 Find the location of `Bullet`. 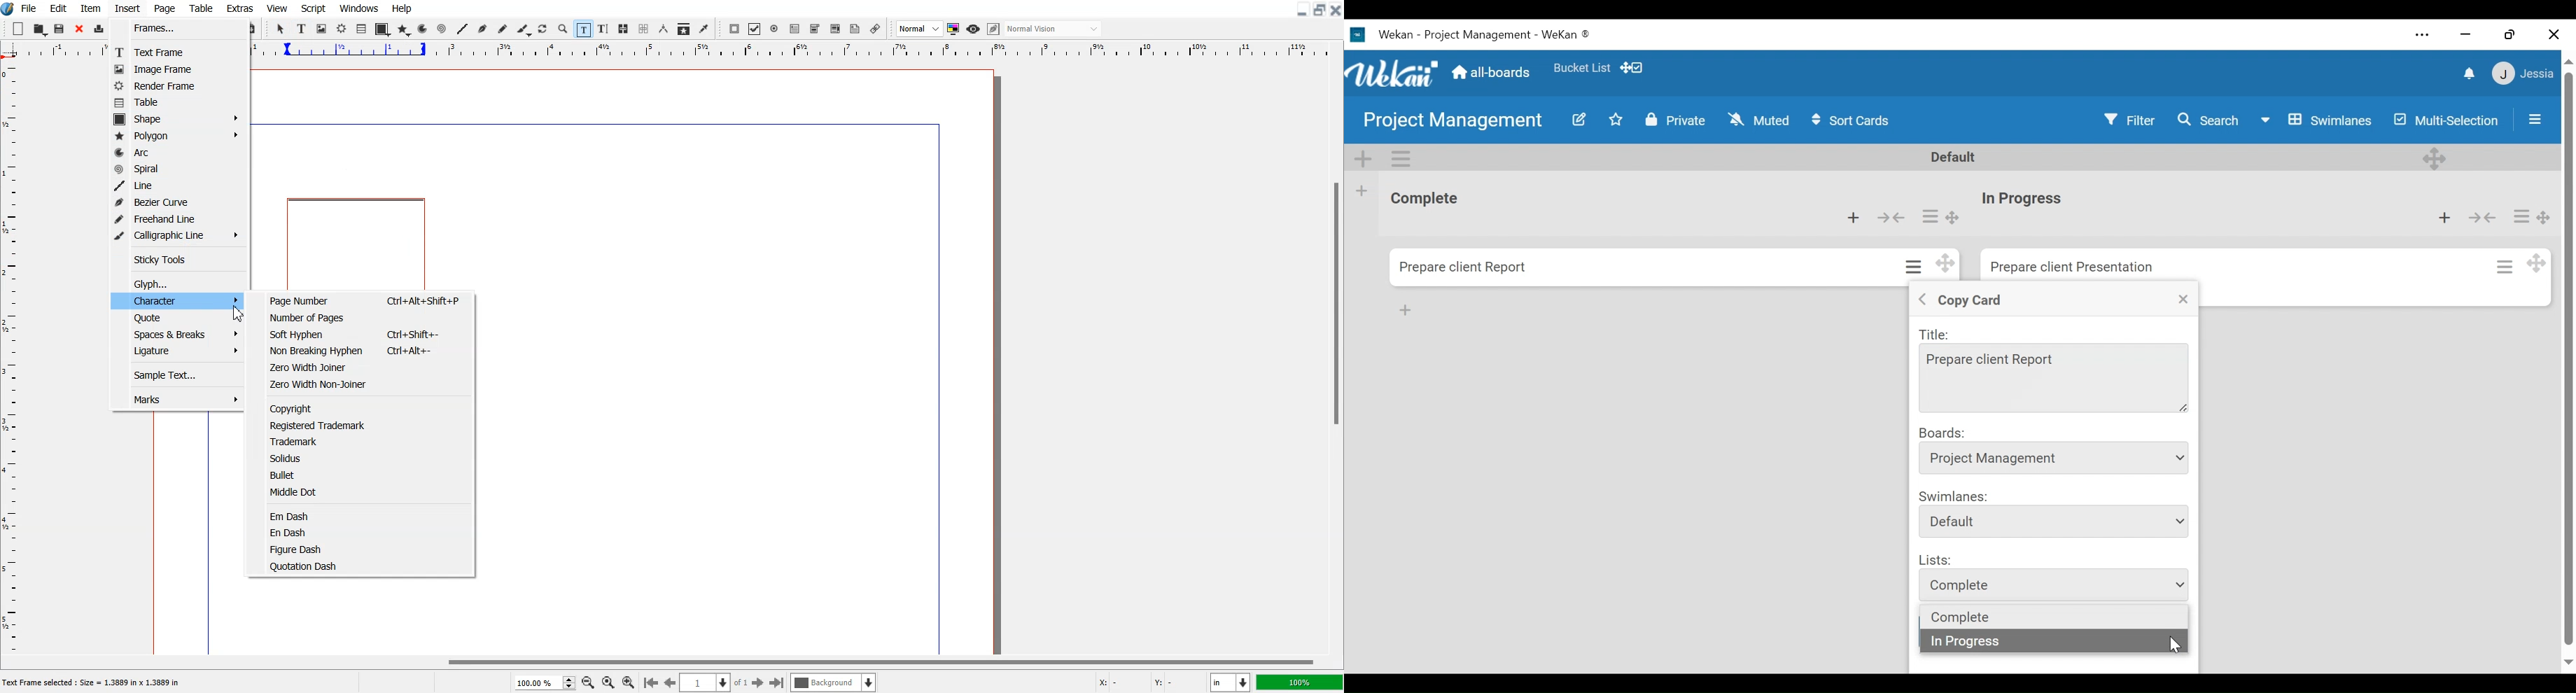

Bullet is located at coordinates (365, 474).